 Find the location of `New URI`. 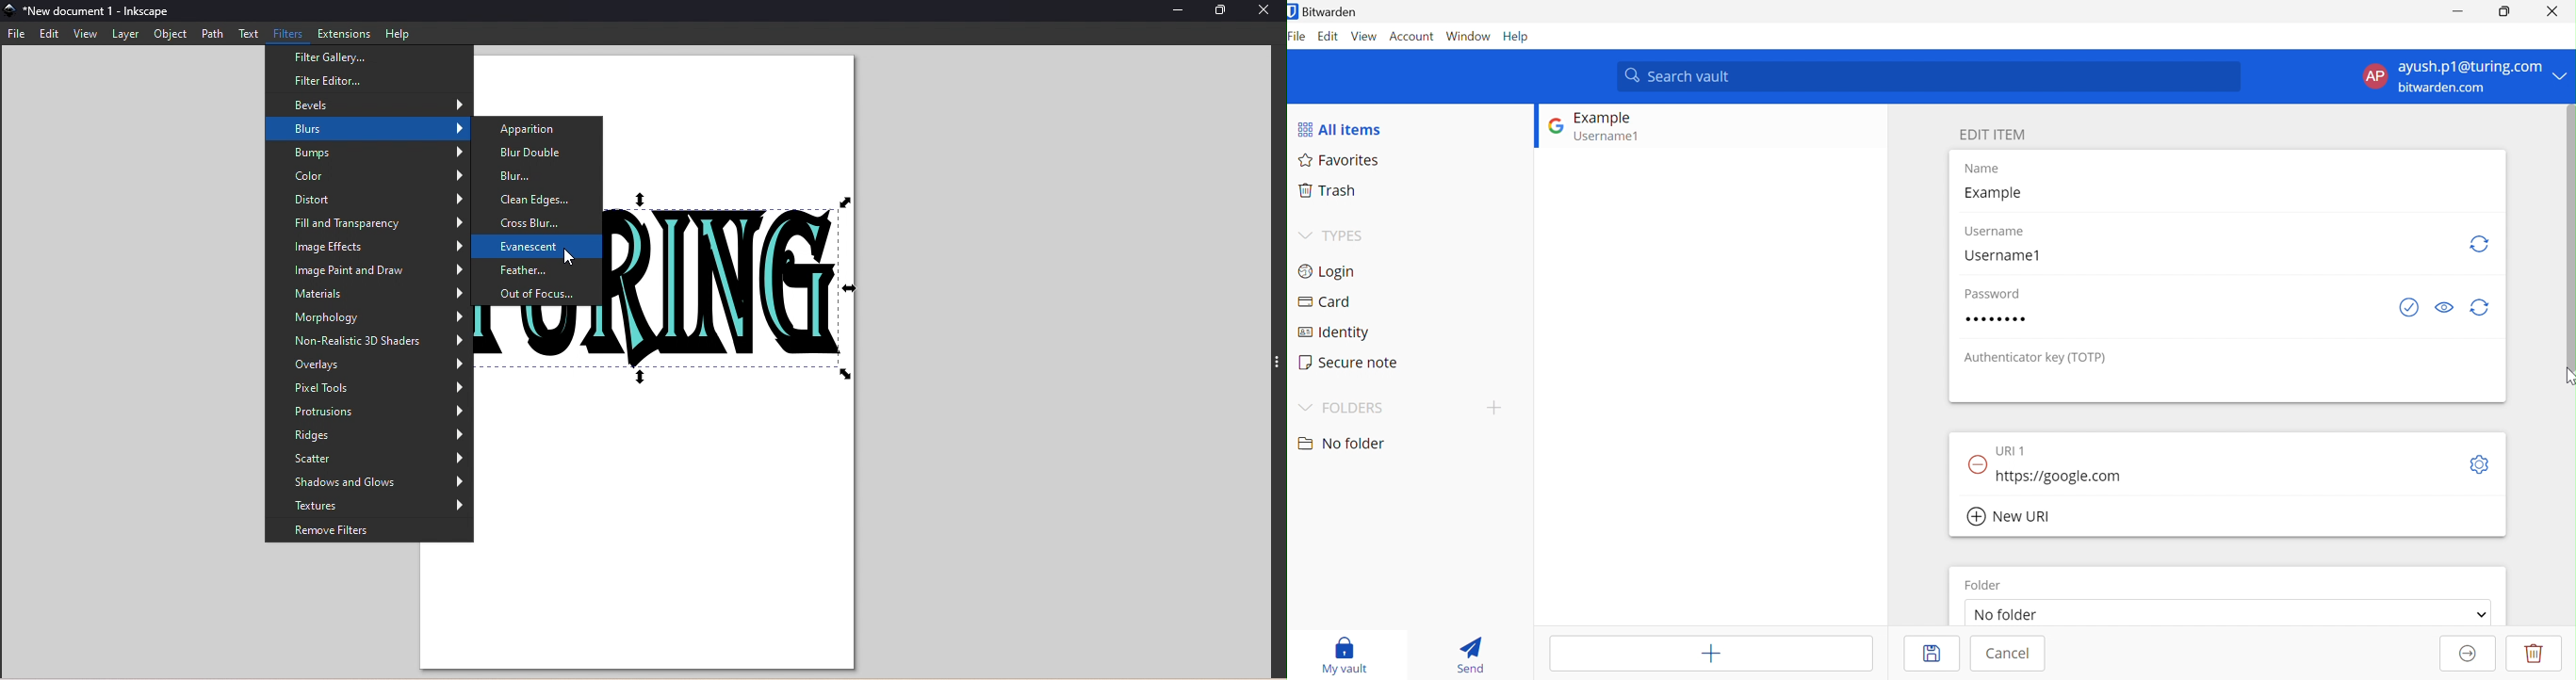

New URI is located at coordinates (2009, 516).